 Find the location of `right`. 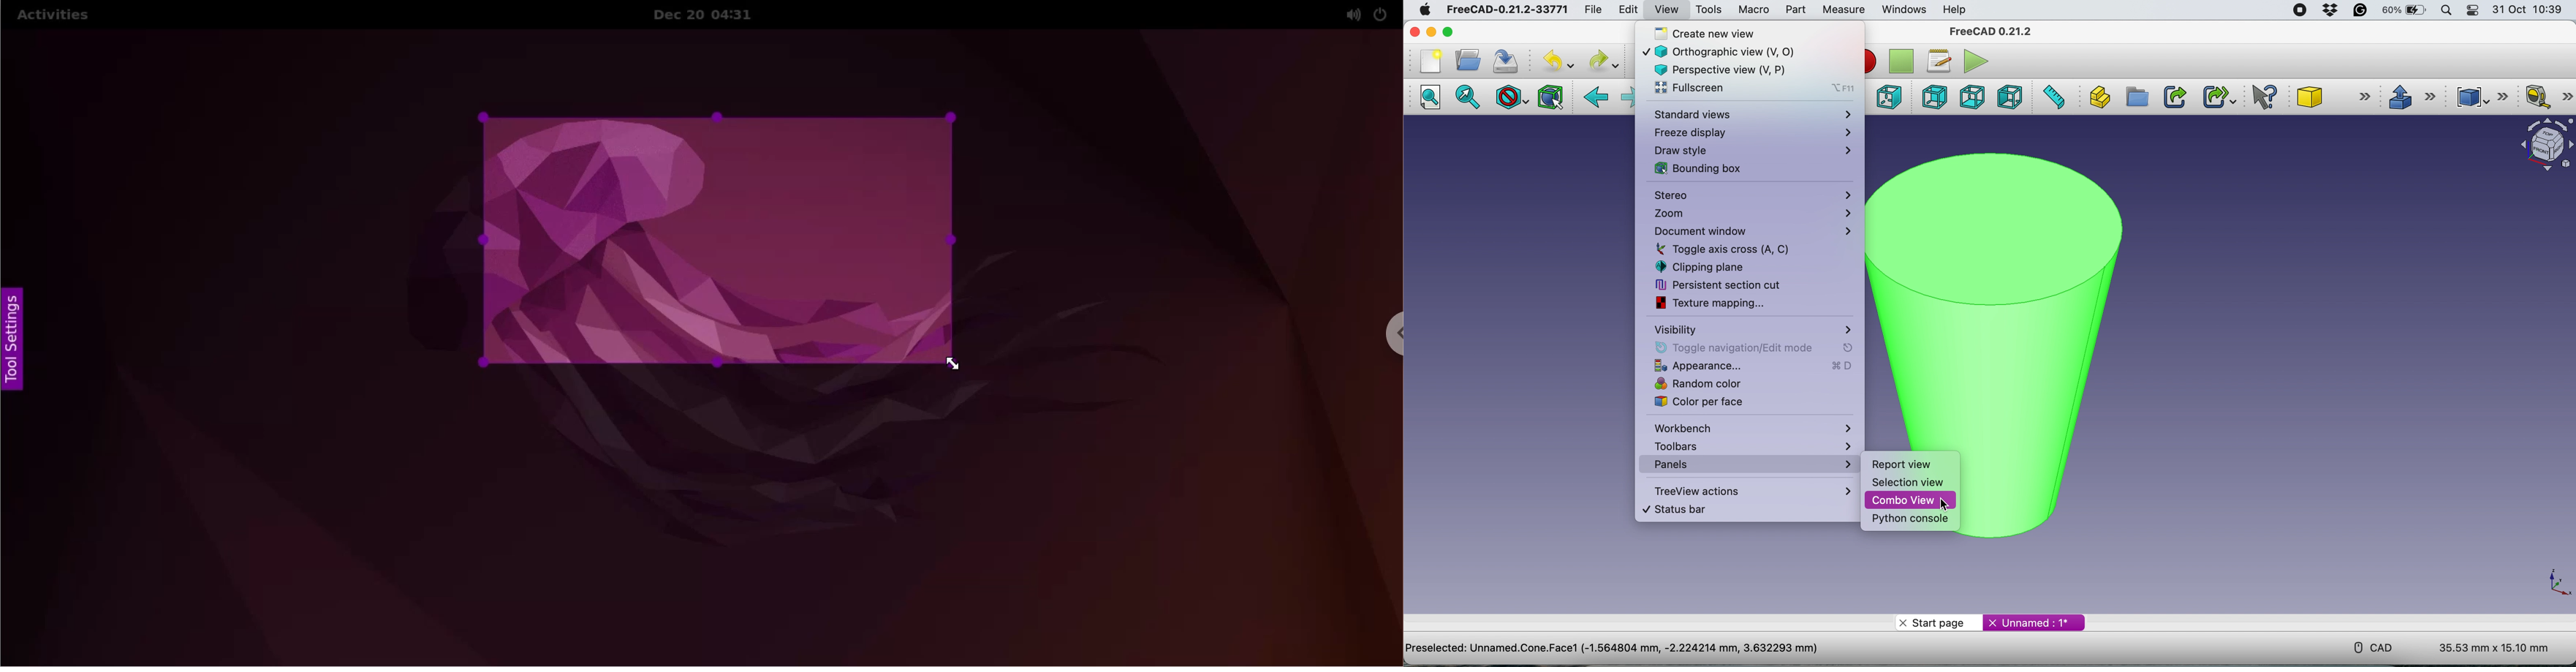

right is located at coordinates (1888, 96).